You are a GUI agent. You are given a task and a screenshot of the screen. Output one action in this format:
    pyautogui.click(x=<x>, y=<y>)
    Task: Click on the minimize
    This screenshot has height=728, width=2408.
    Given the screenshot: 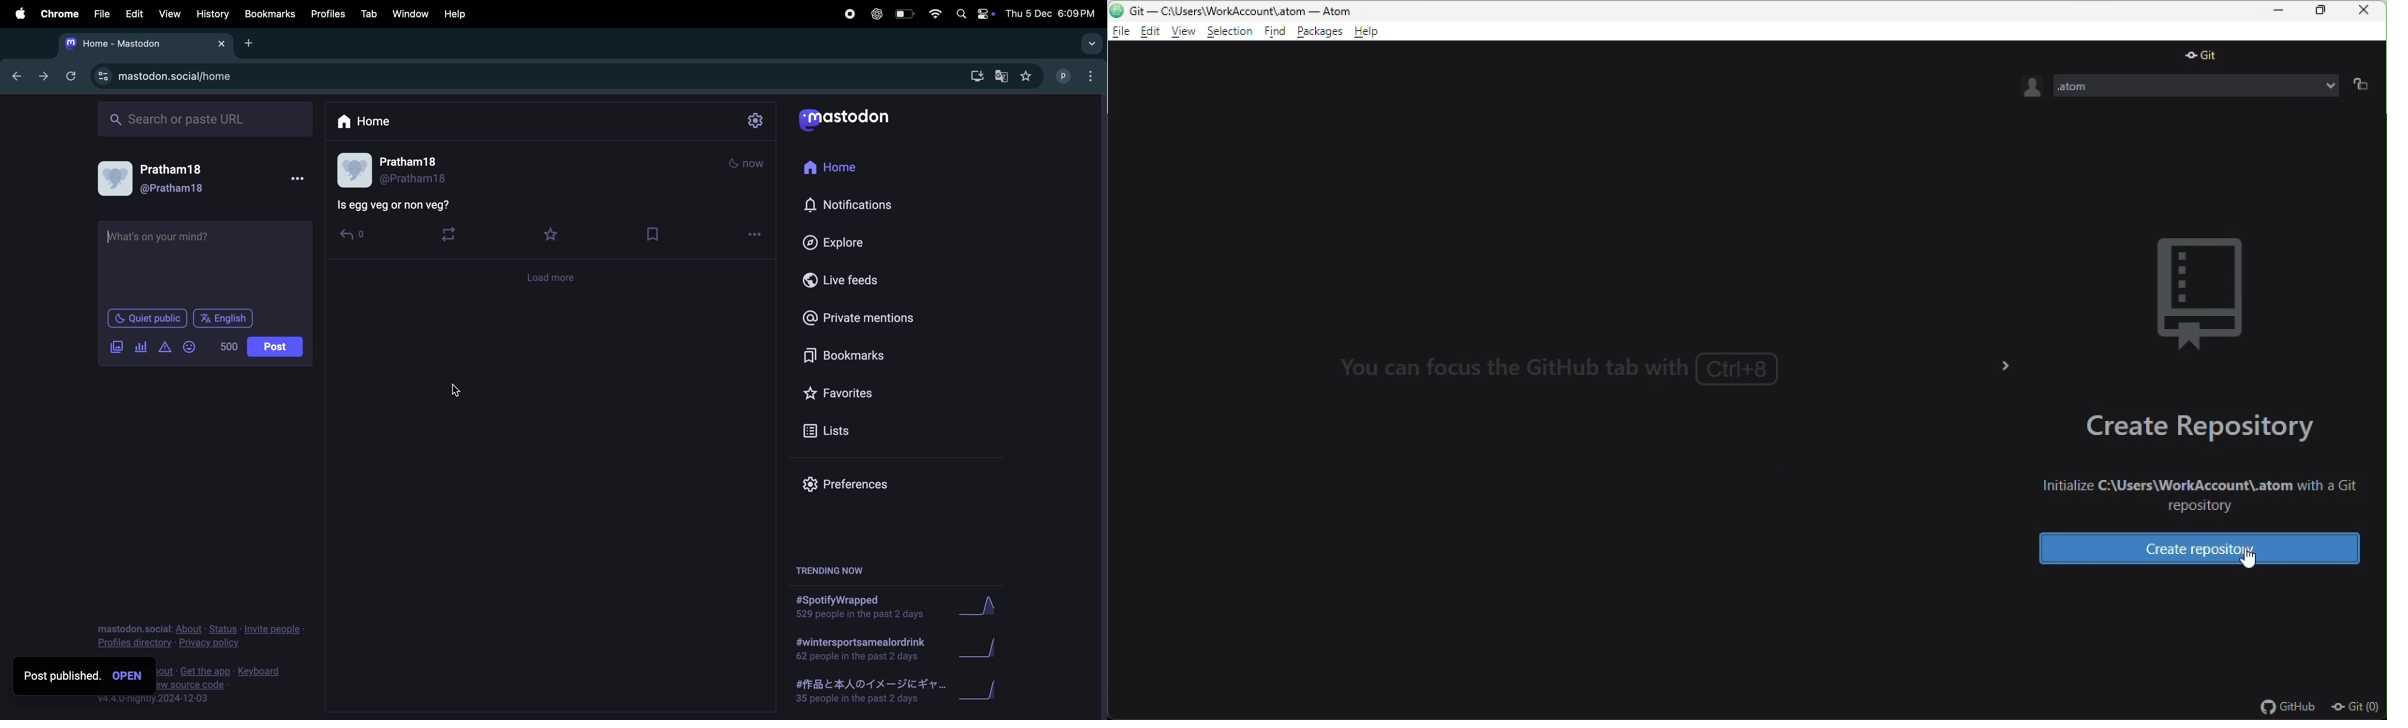 What is the action you would take?
    pyautogui.click(x=2284, y=11)
    